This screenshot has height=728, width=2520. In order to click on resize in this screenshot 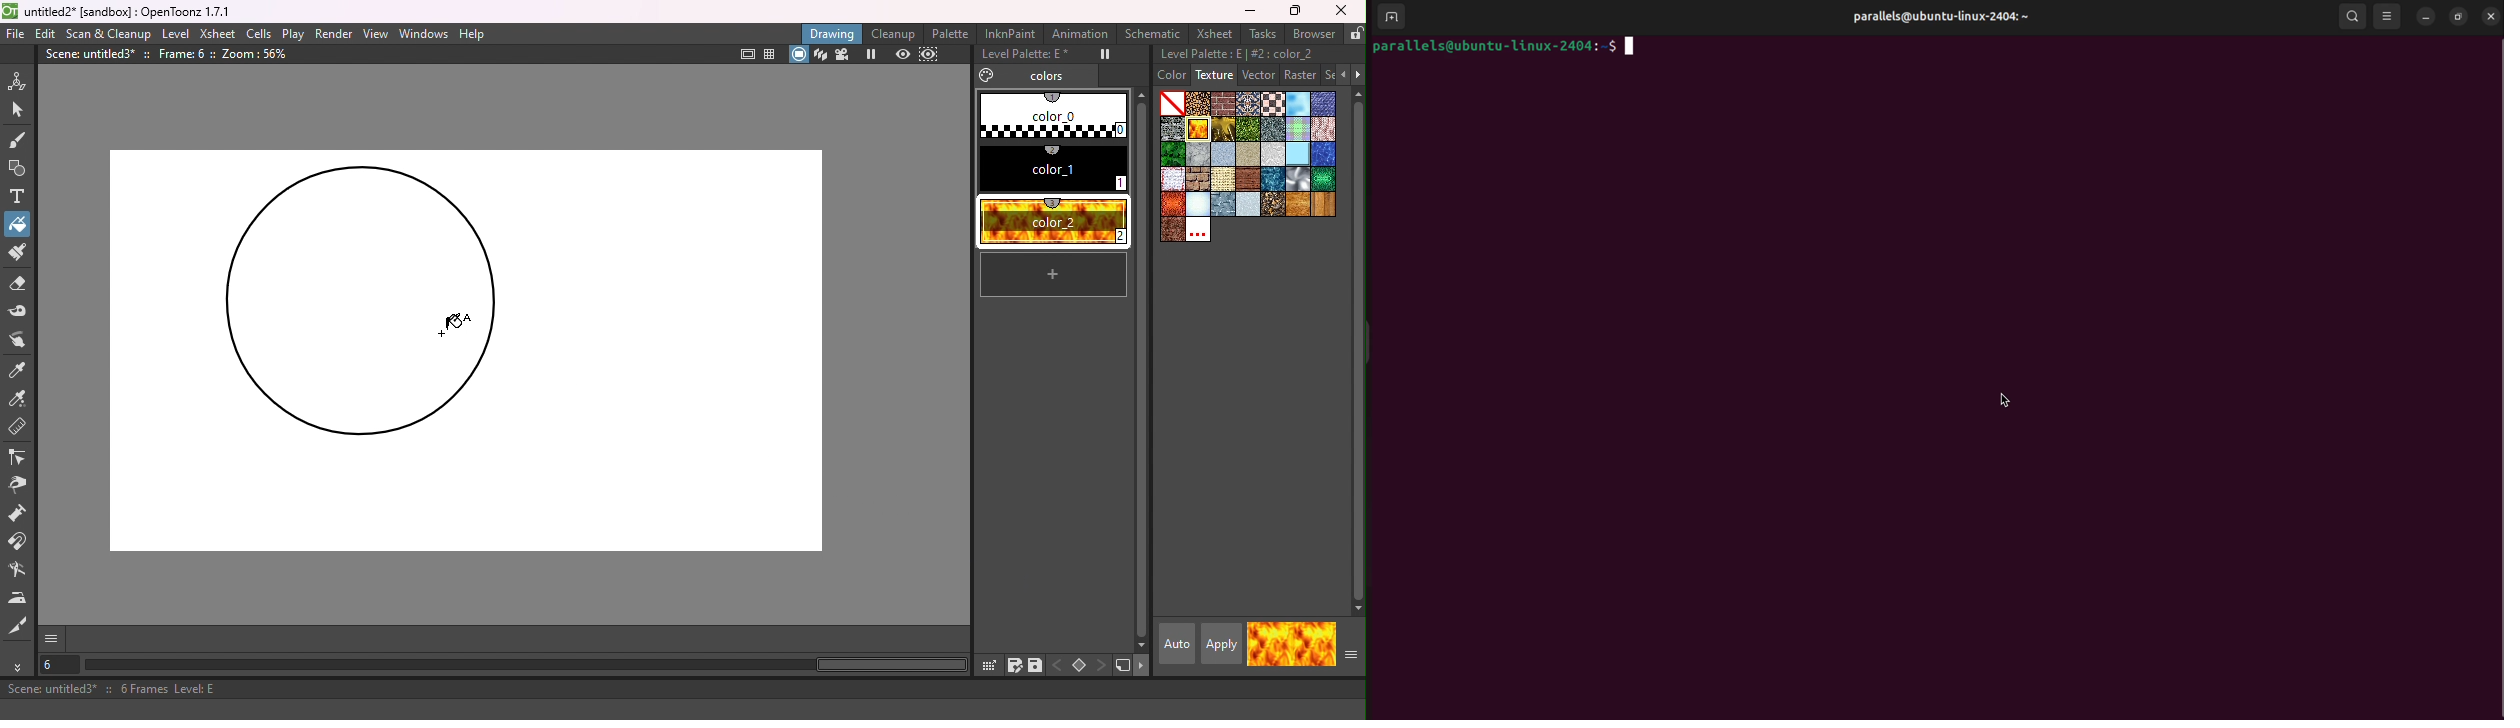, I will do `click(2460, 15)`.